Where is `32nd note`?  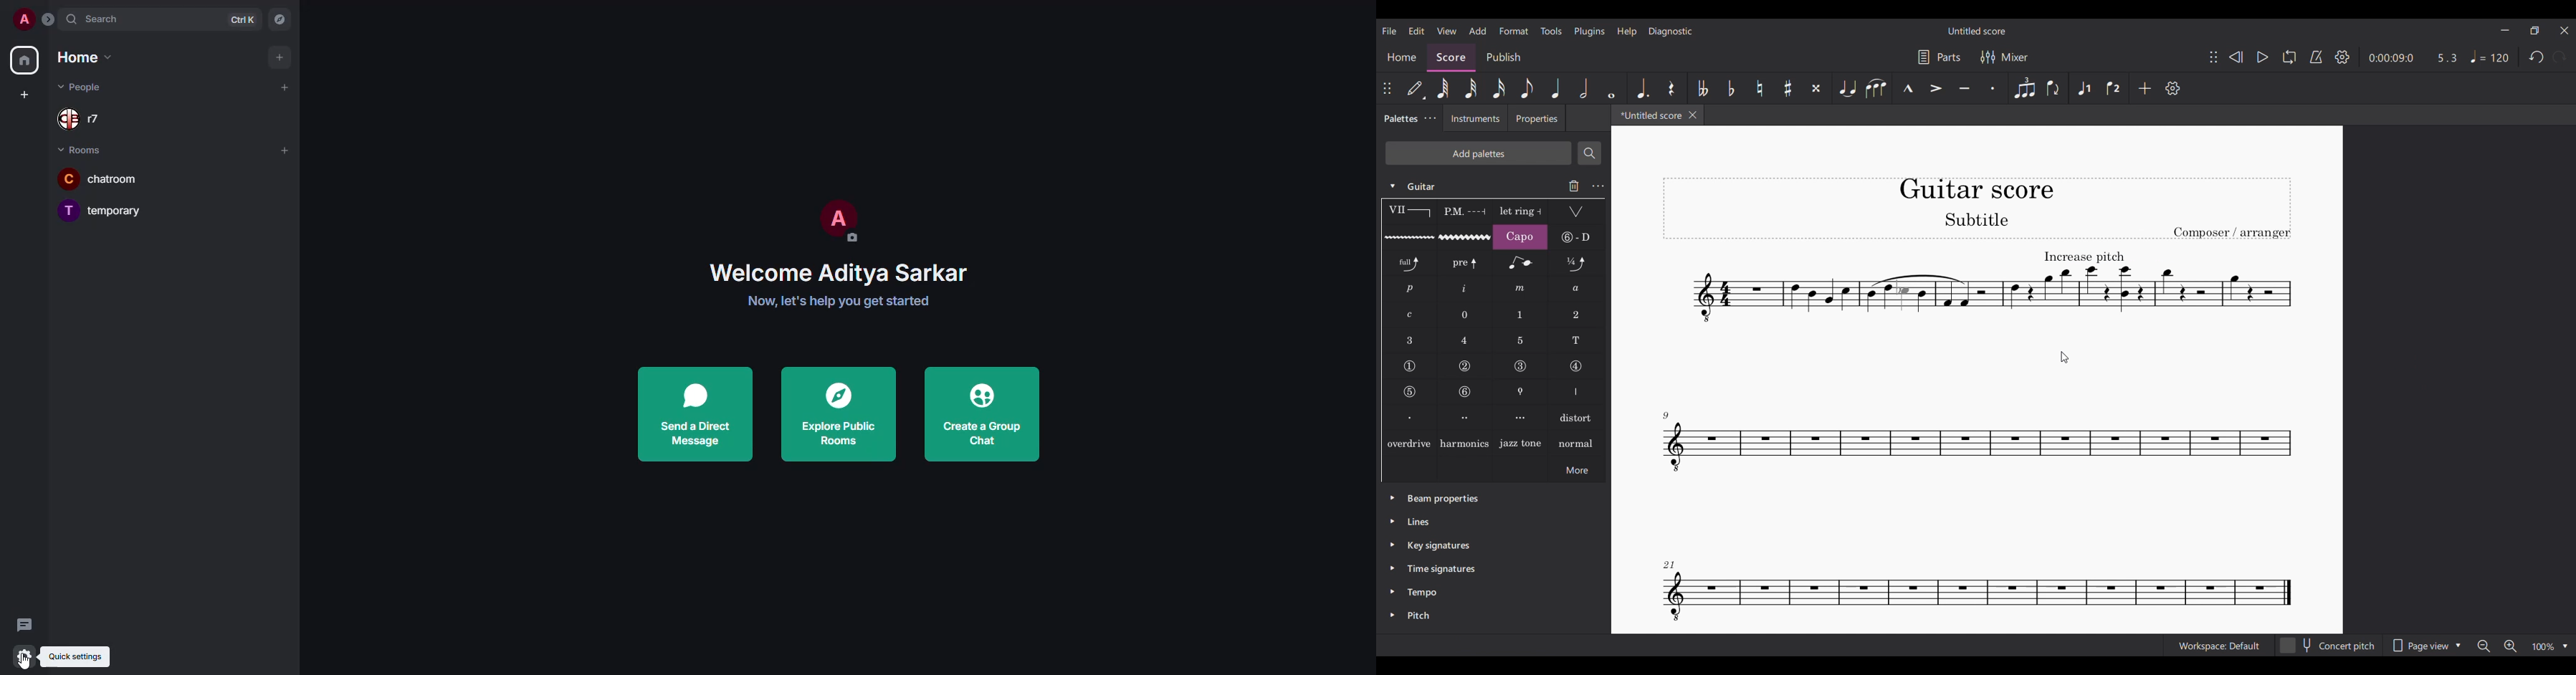
32nd note is located at coordinates (1471, 88).